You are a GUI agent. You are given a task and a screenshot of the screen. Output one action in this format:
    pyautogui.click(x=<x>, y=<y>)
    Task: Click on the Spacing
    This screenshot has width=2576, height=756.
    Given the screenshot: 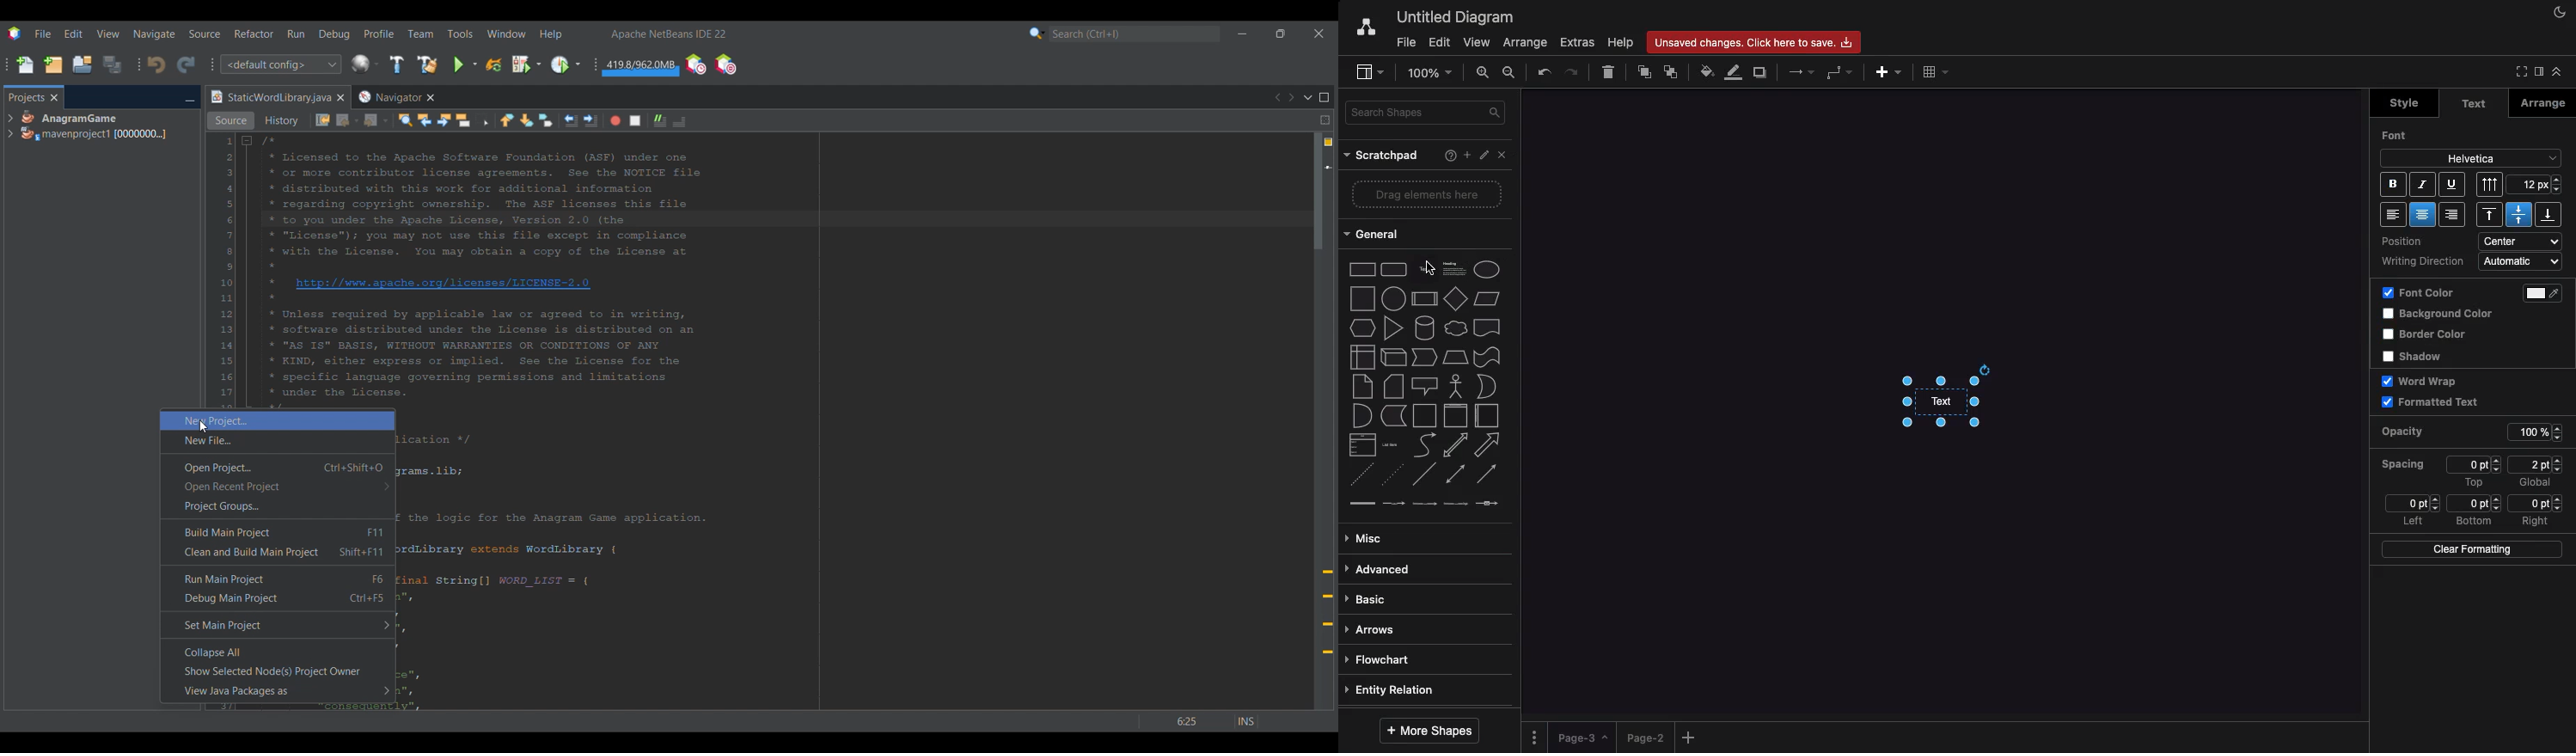 What is the action you would take?
    pyautogui.click(x=2404, y=463)
    